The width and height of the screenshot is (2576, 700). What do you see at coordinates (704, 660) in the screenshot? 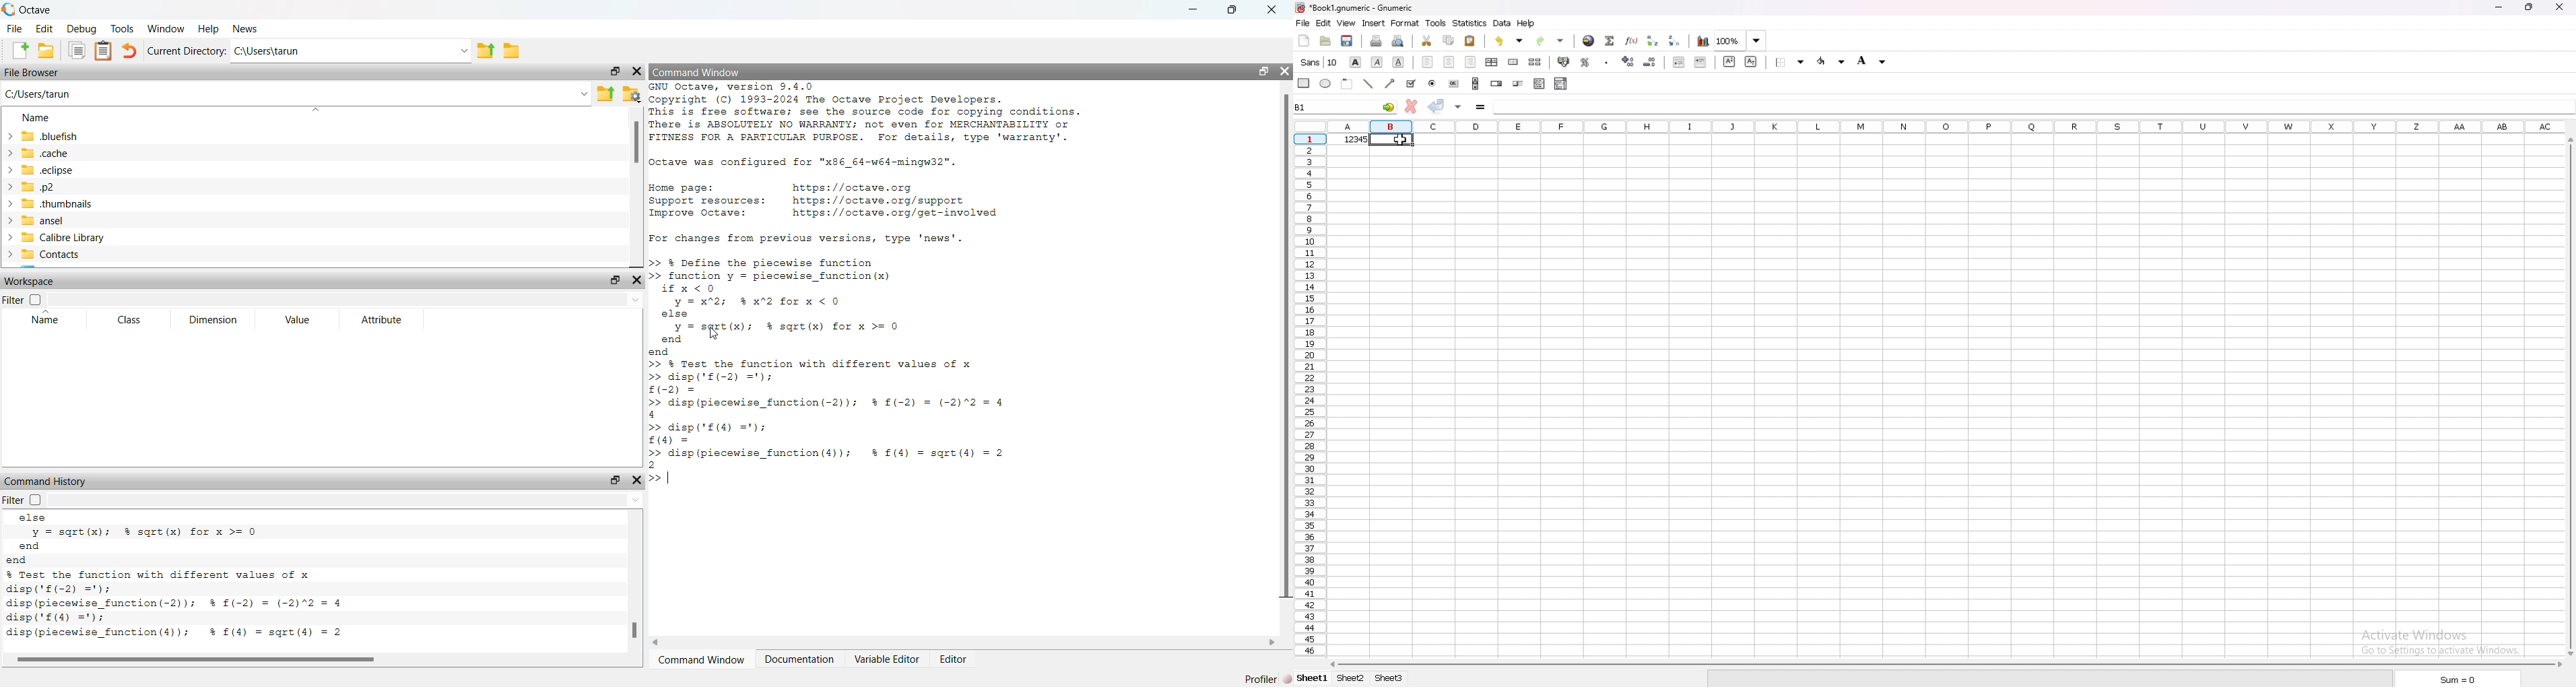
I see `Command window` at bounding box center [704, 660].